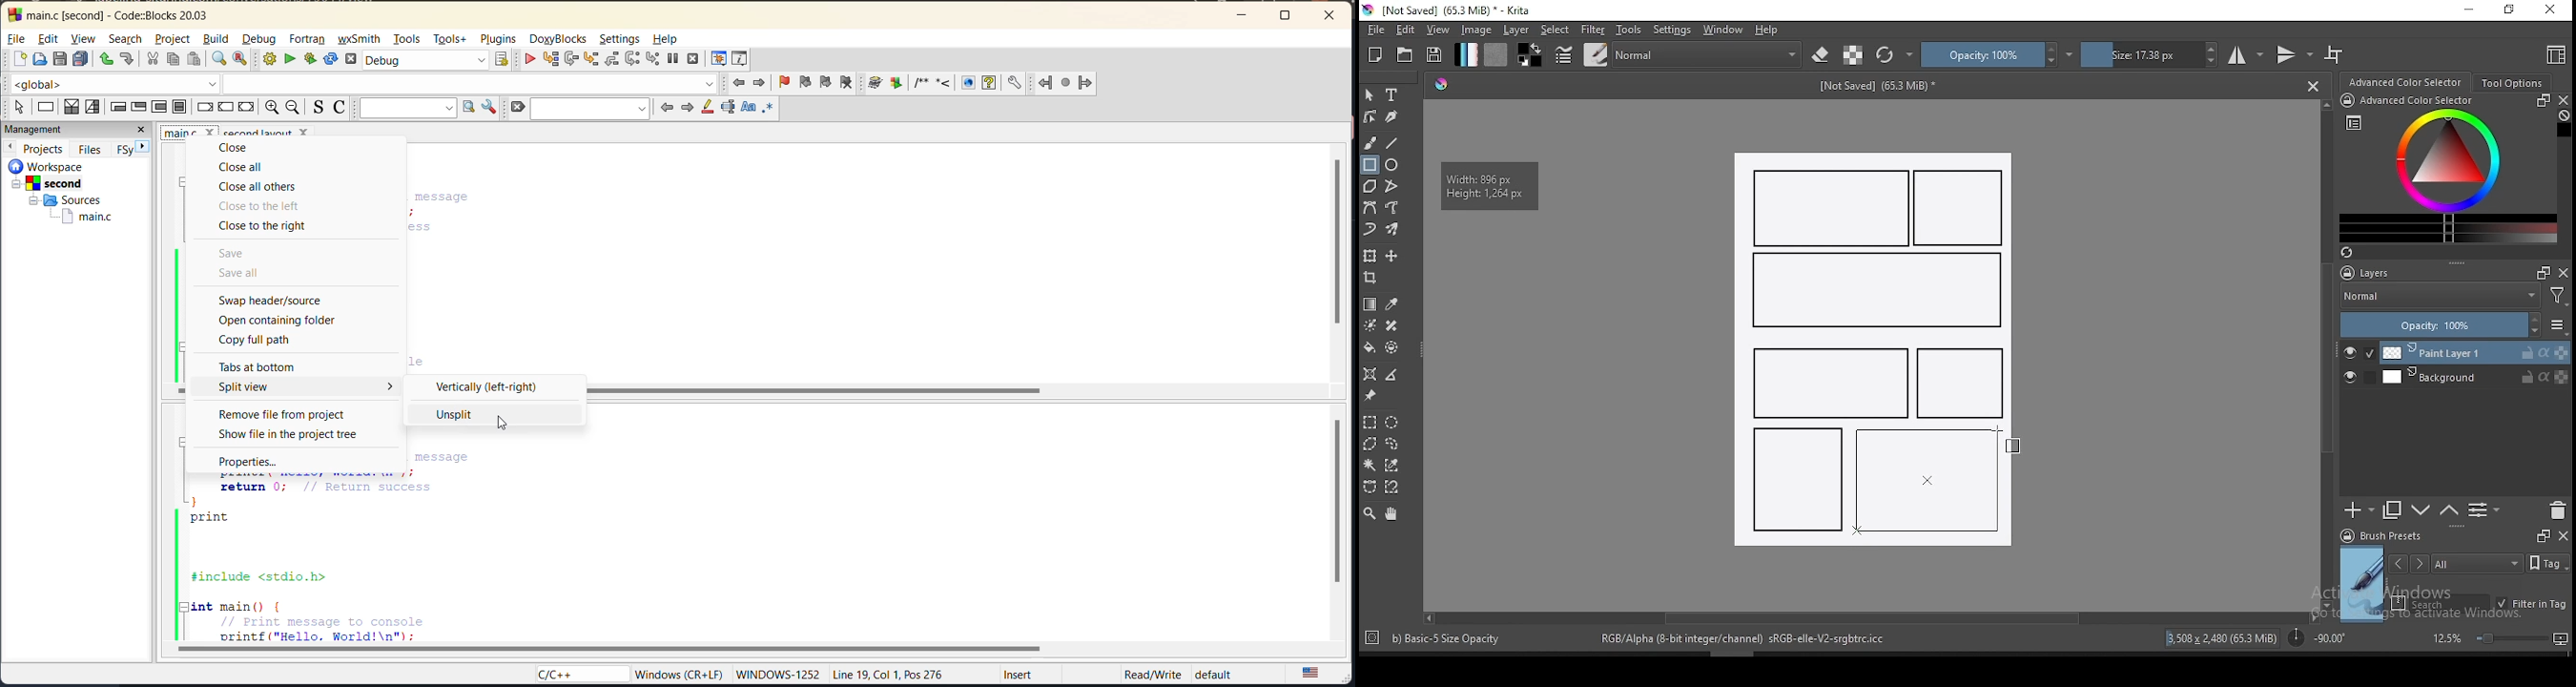 The height and width of the screenshot is (700, 2576). What do you see at coordinates (1392, 115) in the screenshot?
I see `calligraphy` at bounding box center [1392, 115].